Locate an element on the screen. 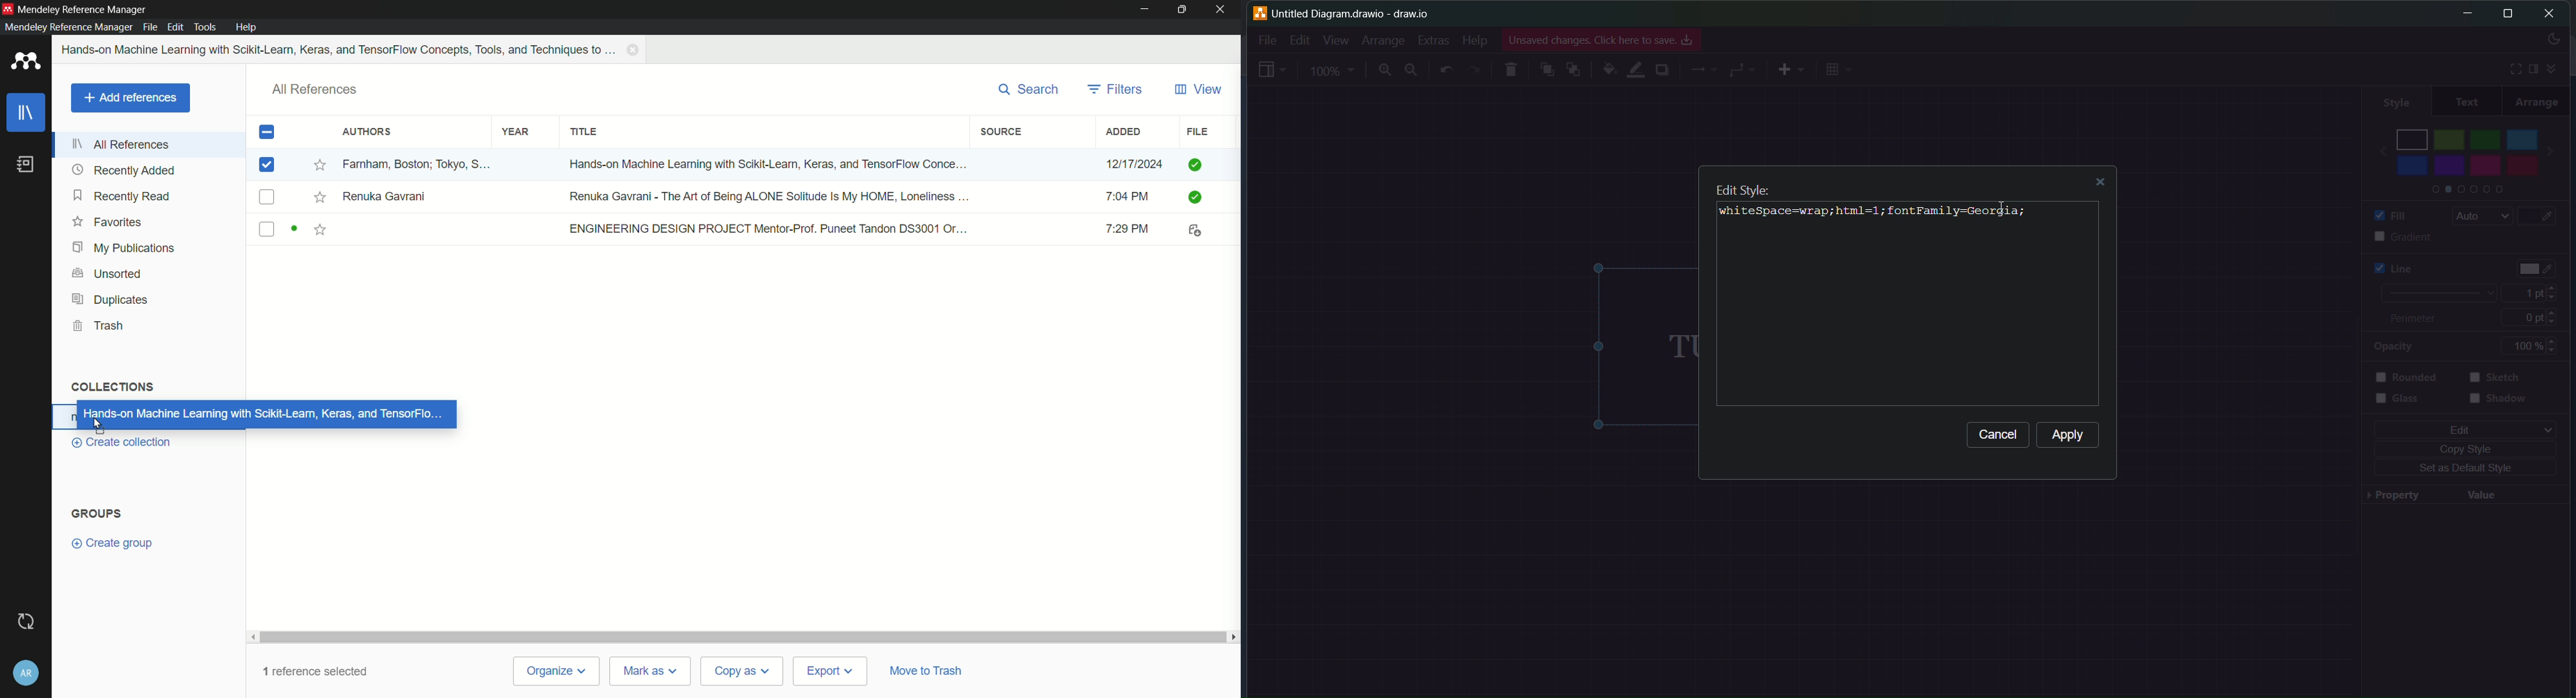  untitled Diagram.drawio - draw.io is located at coordinates (1360, 12).